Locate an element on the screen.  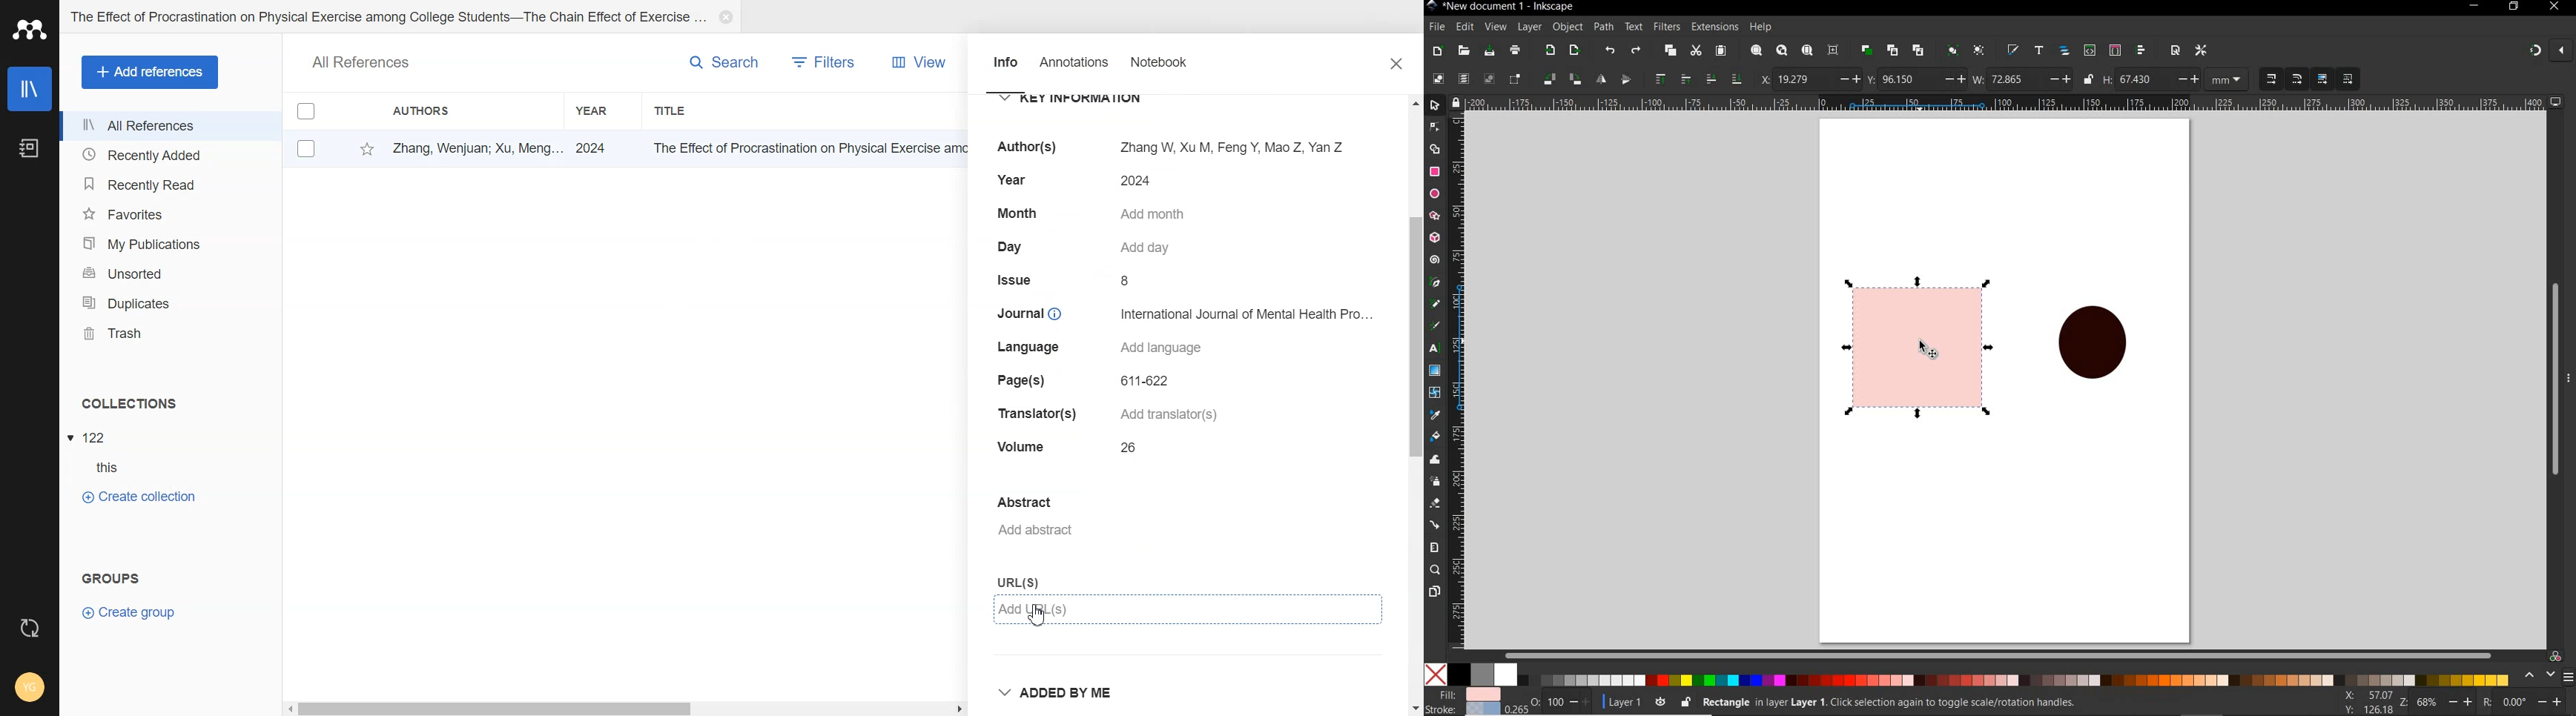
mesh tool is located at coordinates (1435, 392).